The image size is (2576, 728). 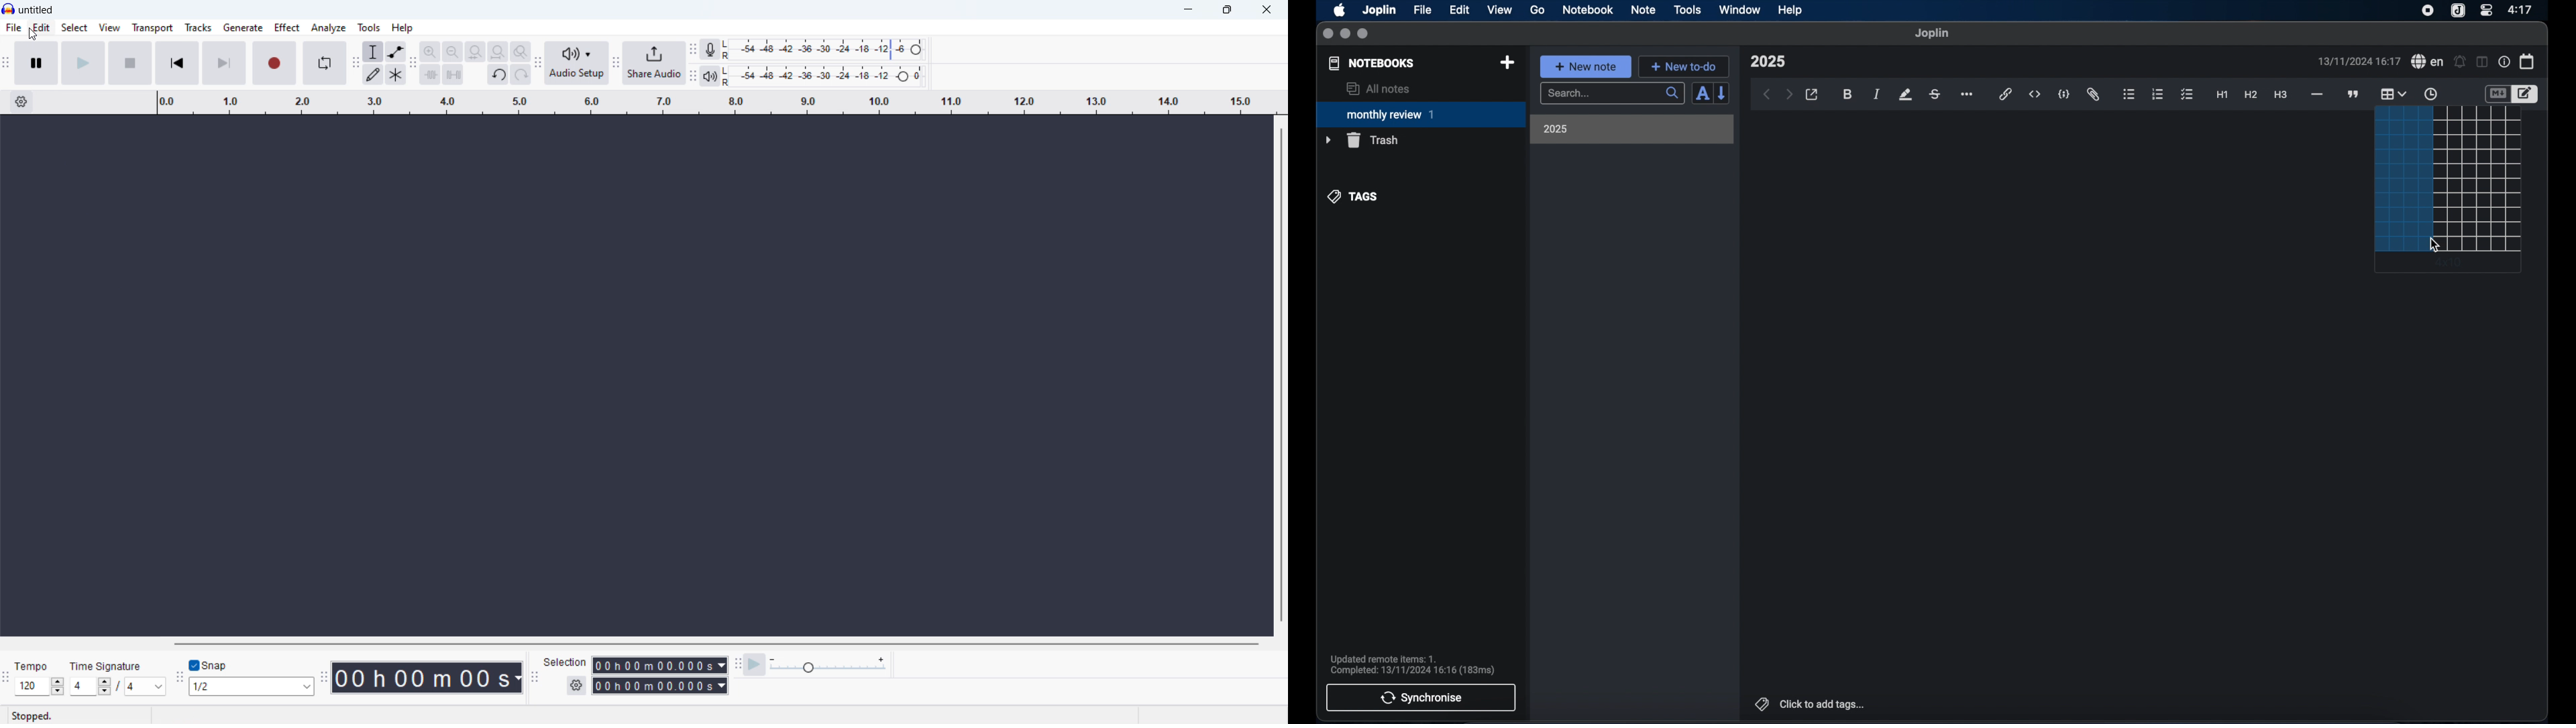 I want to click on playback speed, so click(x=828, y=665).